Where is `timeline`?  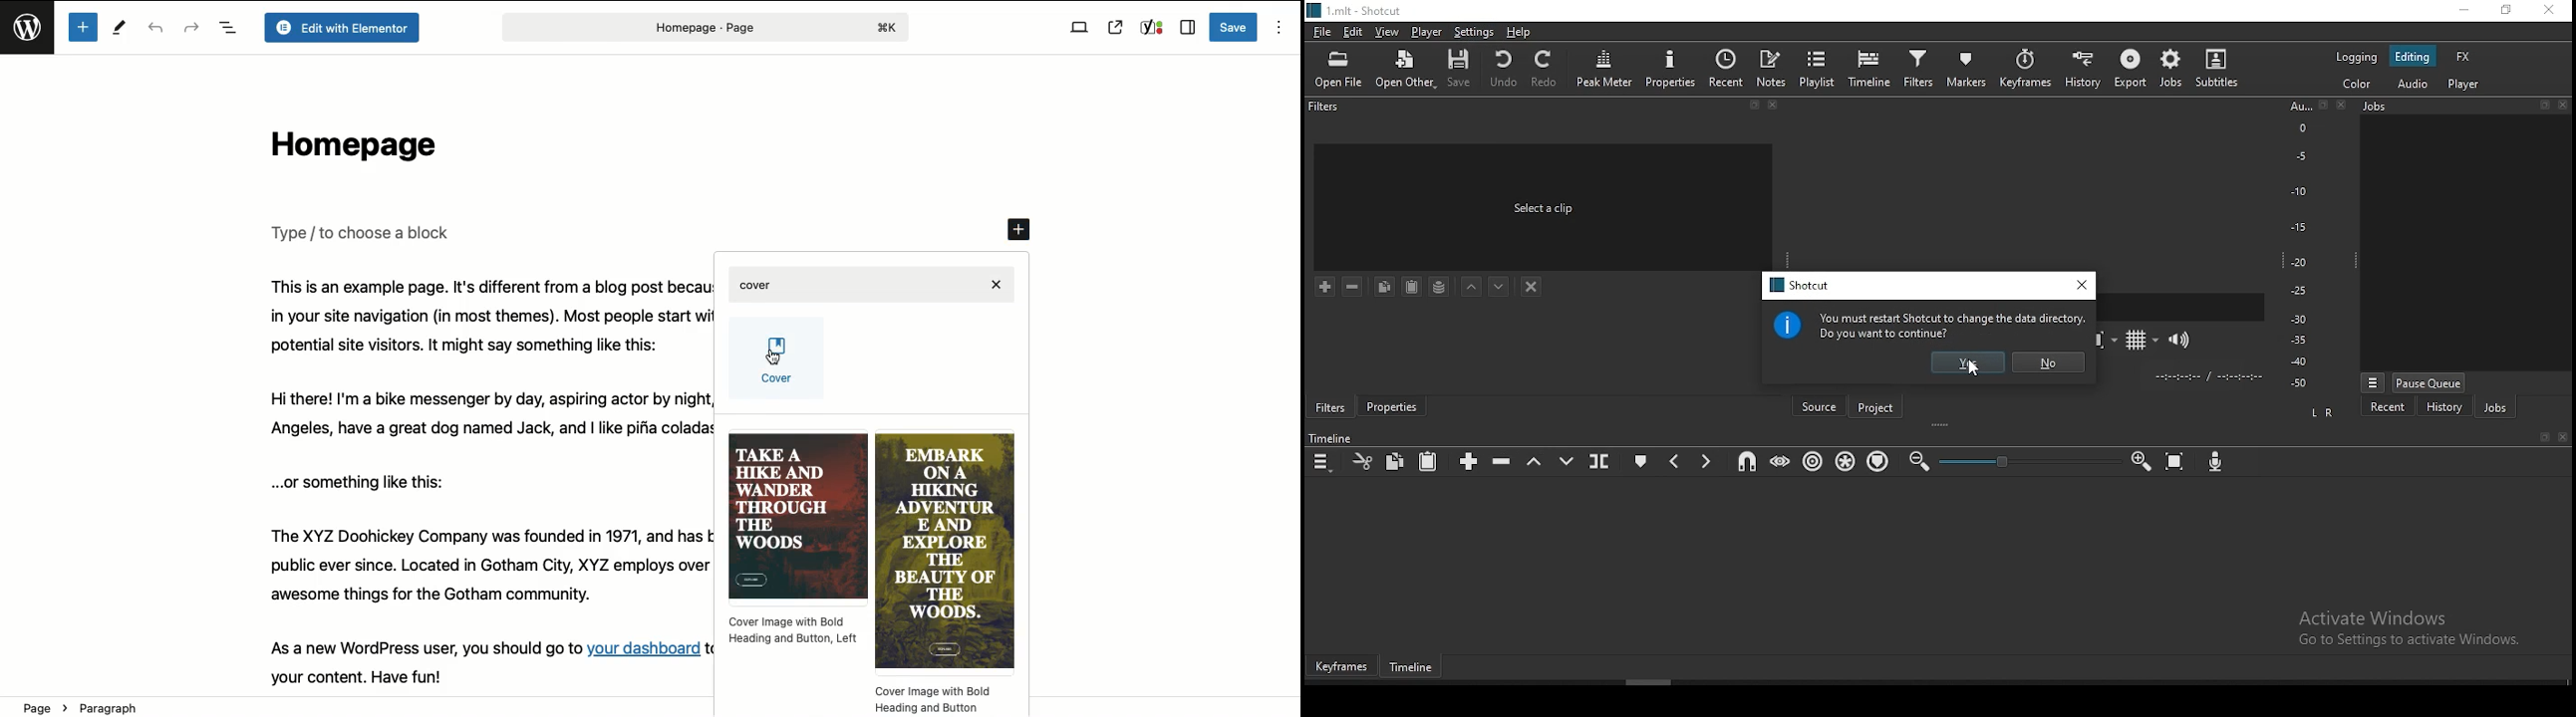
timeline is located at coordinates (1869, 67).